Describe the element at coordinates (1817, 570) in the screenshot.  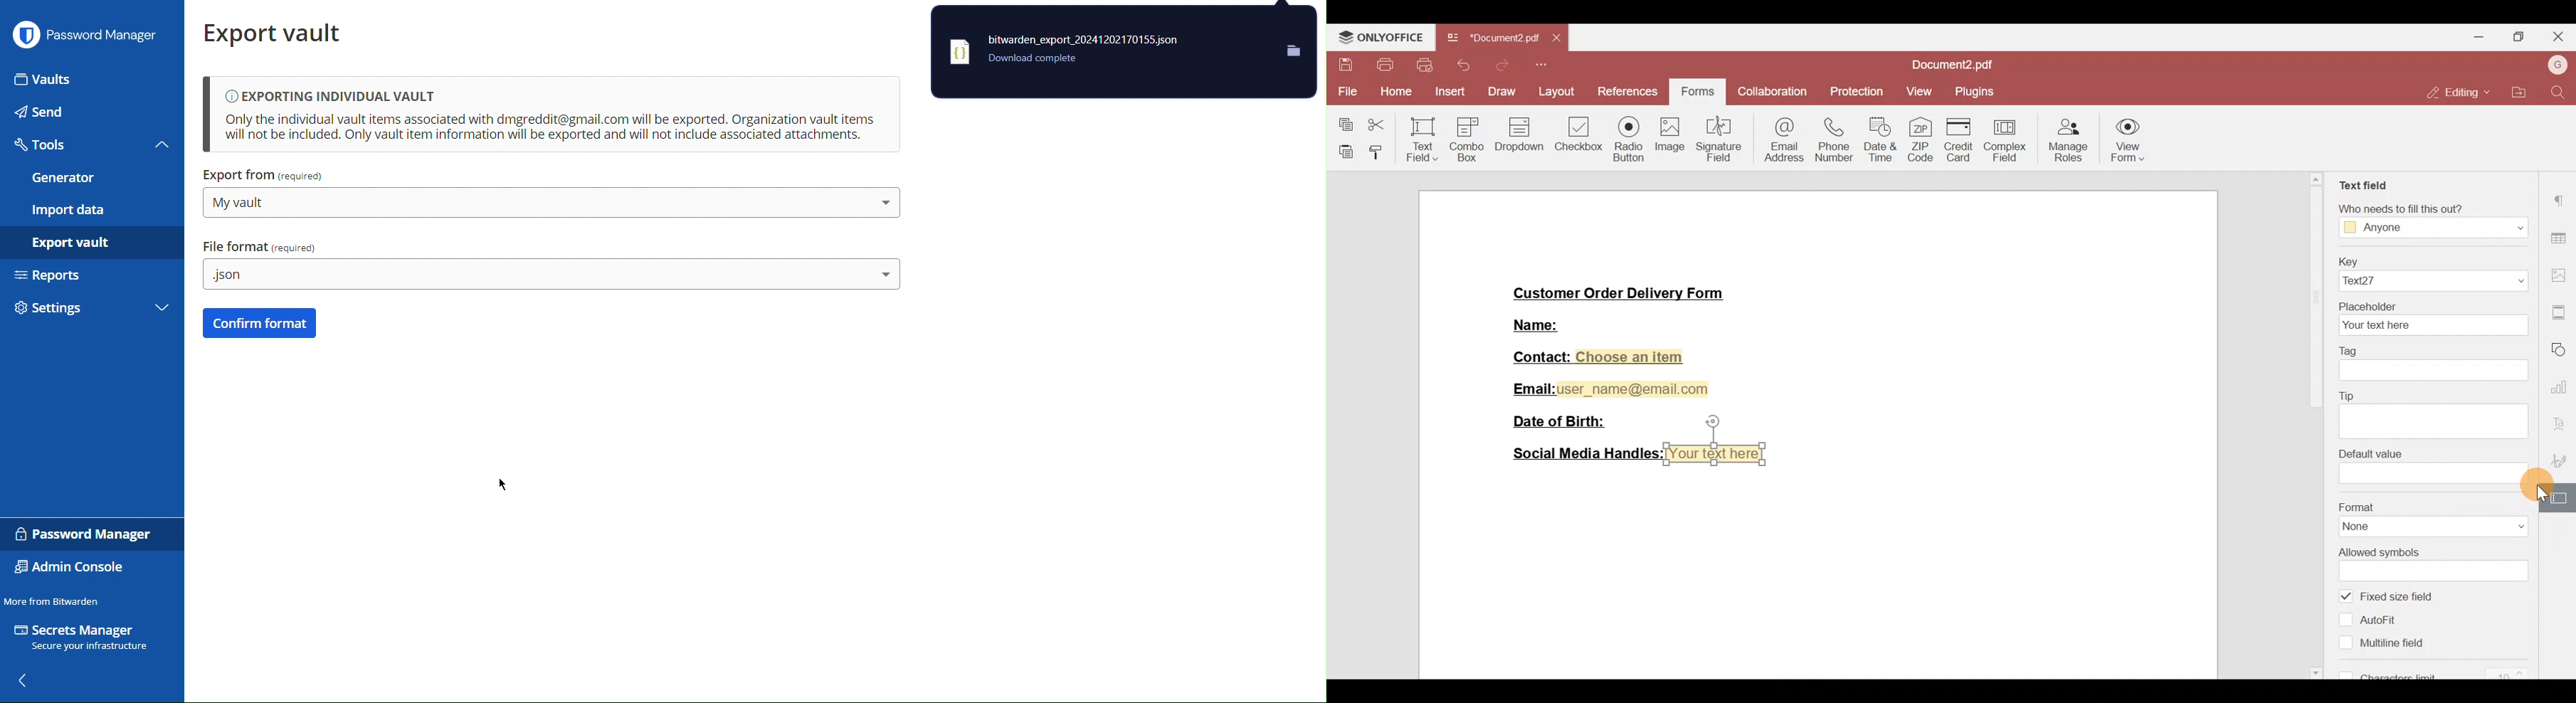
I see `Working area` at that location.